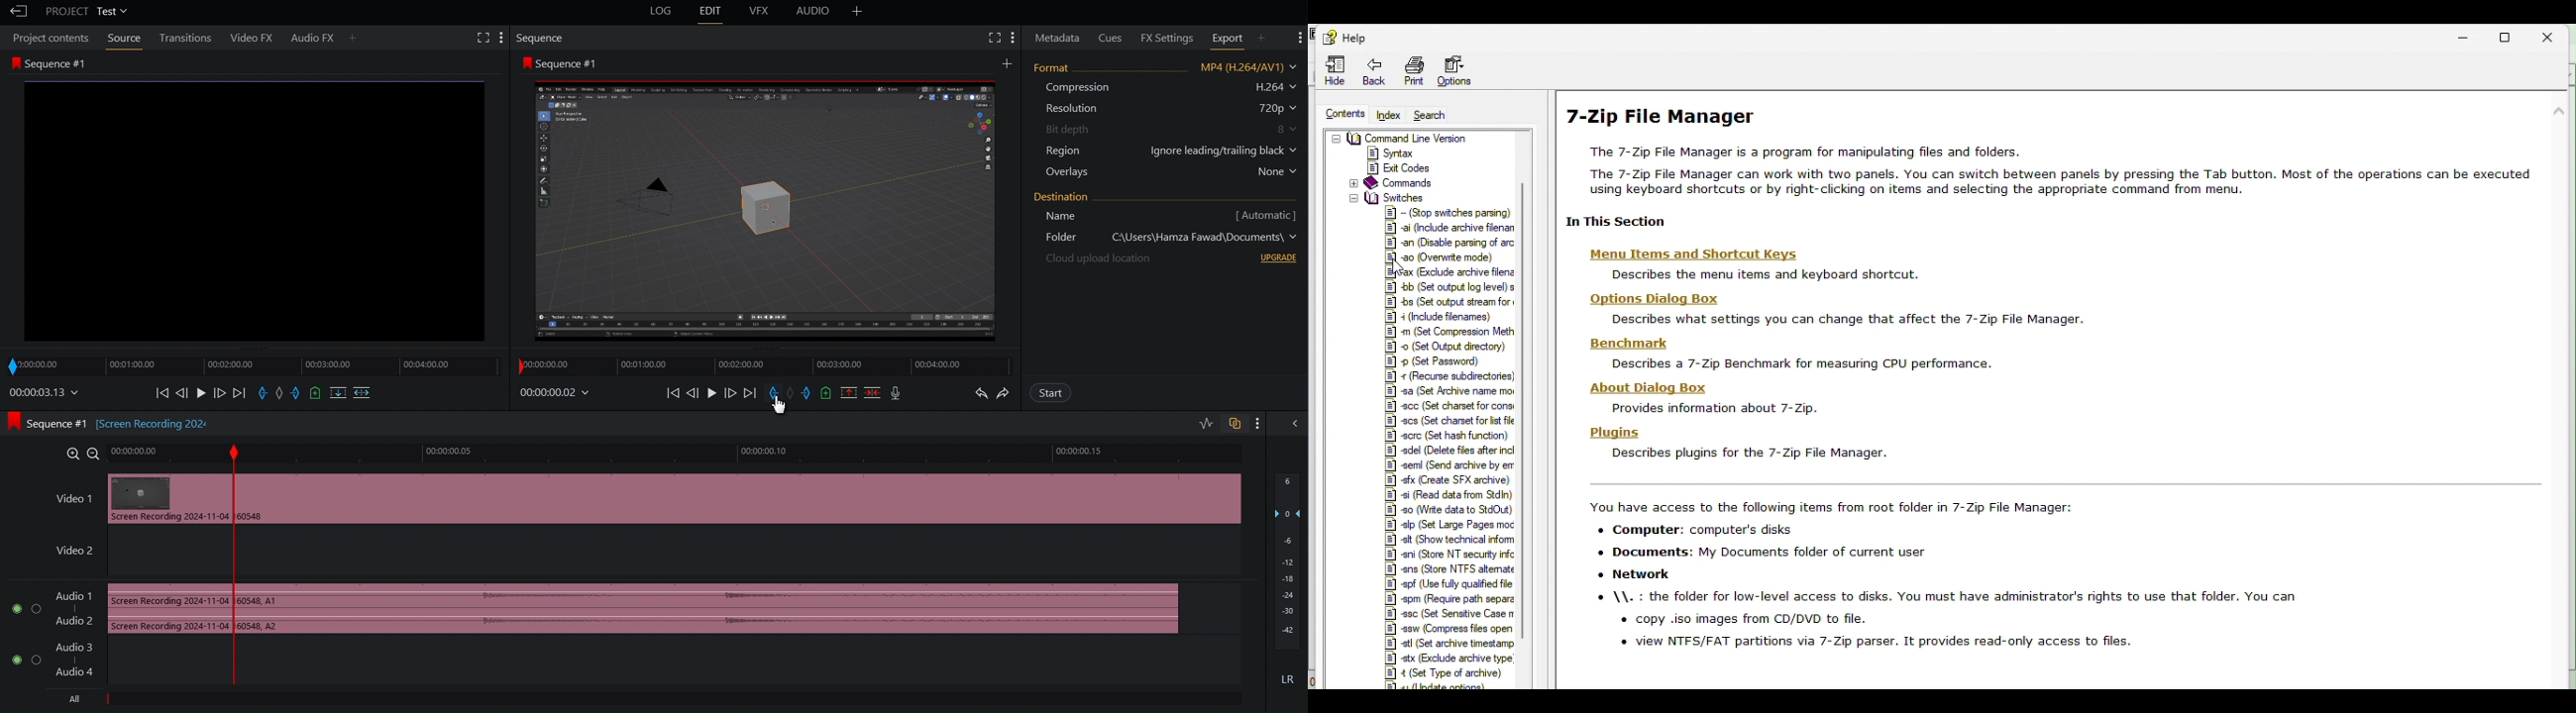  What do you see at coordinates (1394, 153) in the screenshot?
I see `Syntax` at bounding box center [1394, 153].